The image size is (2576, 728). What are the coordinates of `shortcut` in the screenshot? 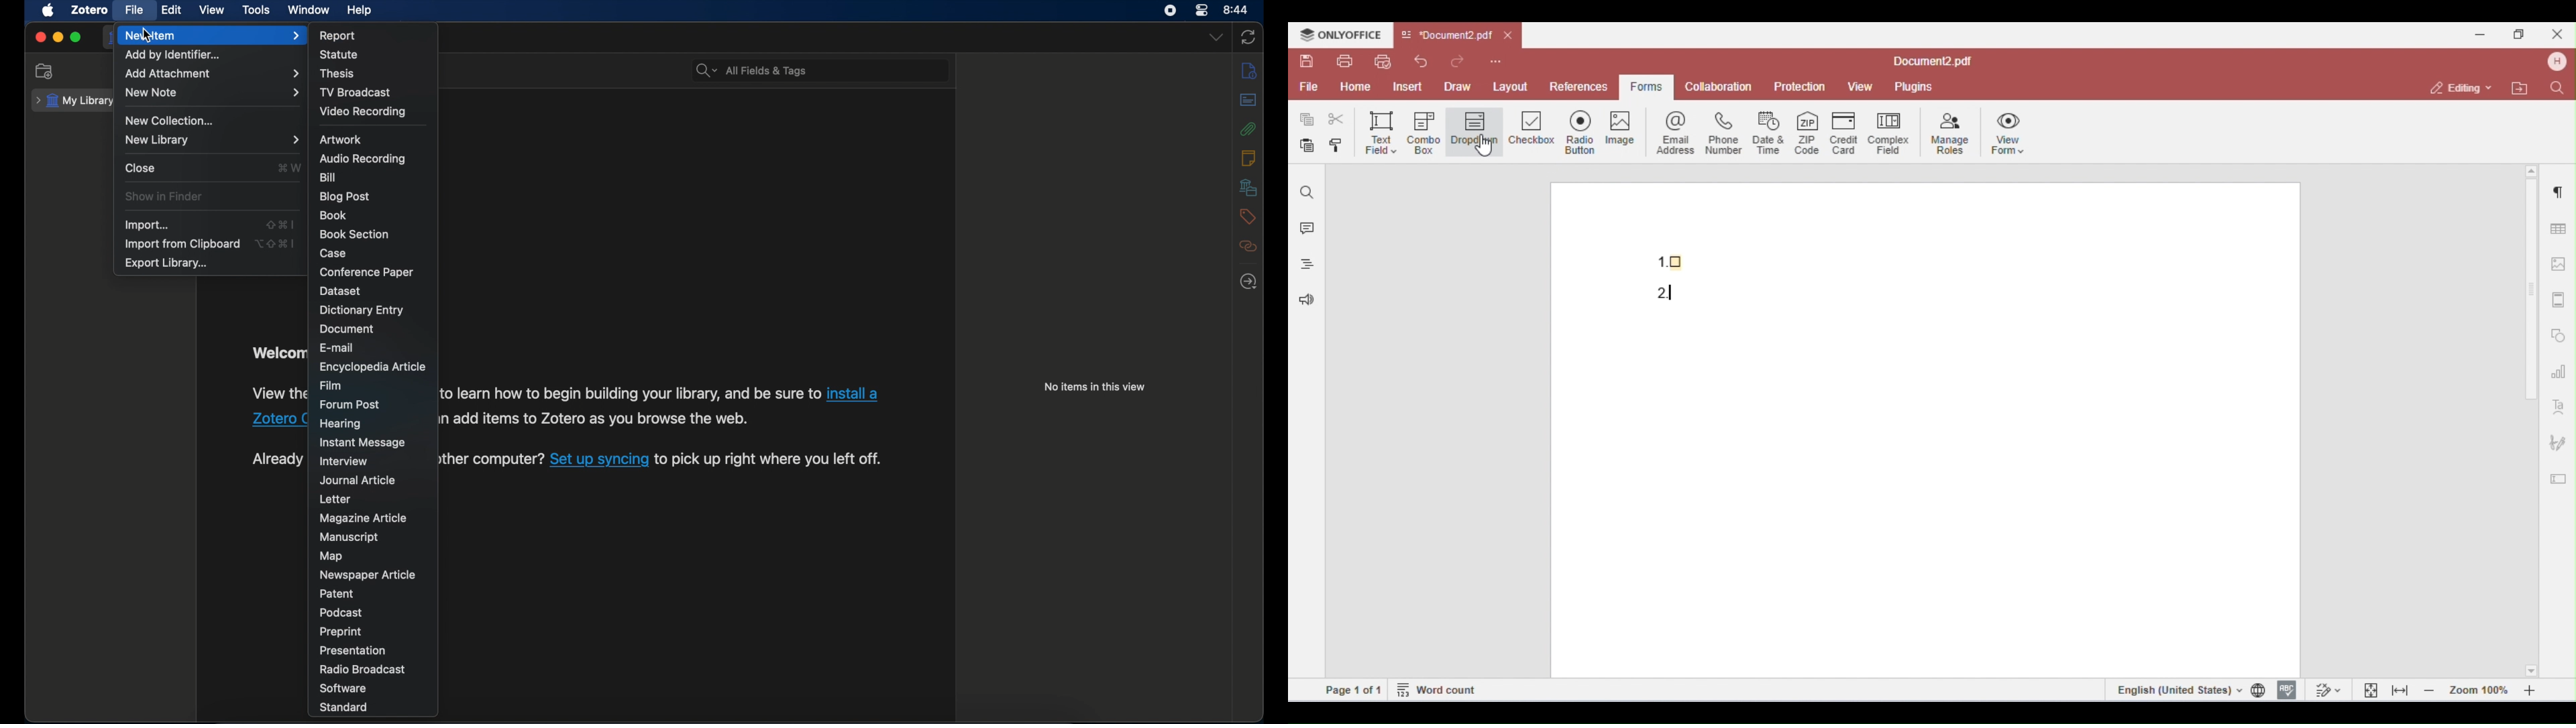 It's located at (288, 169).